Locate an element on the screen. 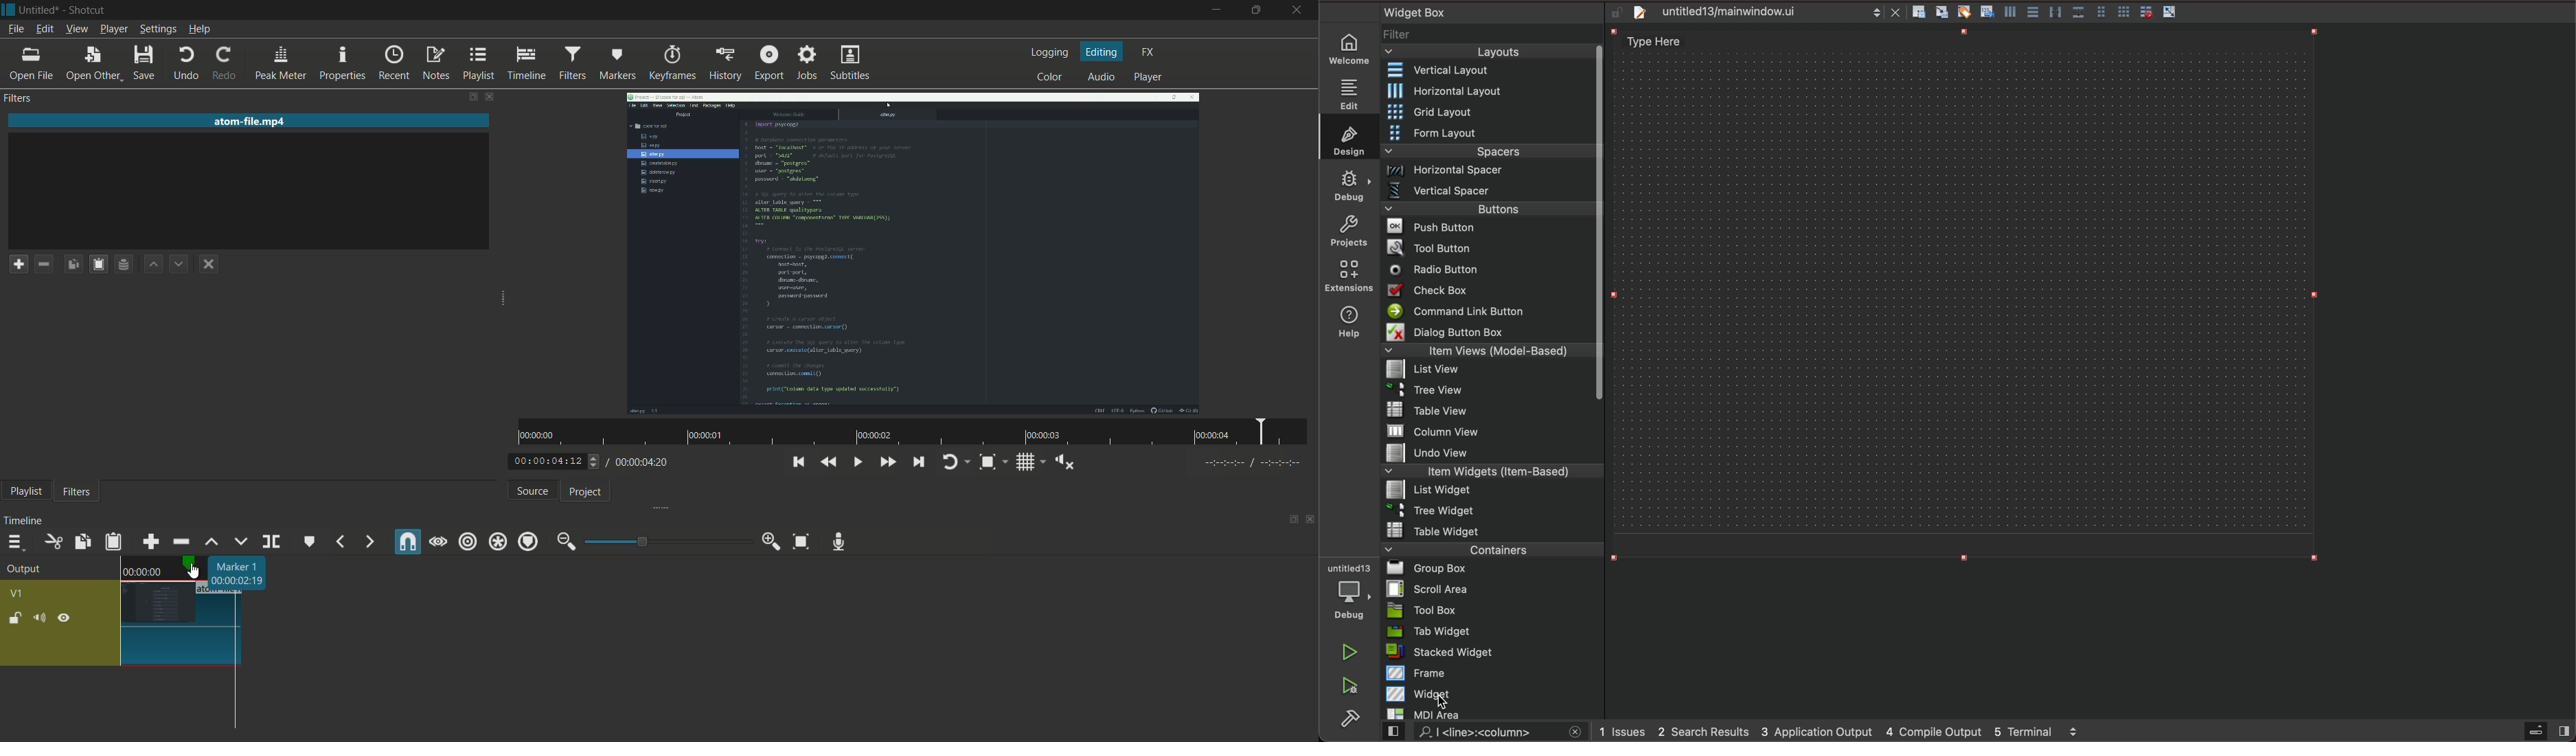 The height and width of the screenshot is (756, 2576). file name is located at coordinates (40, 10).